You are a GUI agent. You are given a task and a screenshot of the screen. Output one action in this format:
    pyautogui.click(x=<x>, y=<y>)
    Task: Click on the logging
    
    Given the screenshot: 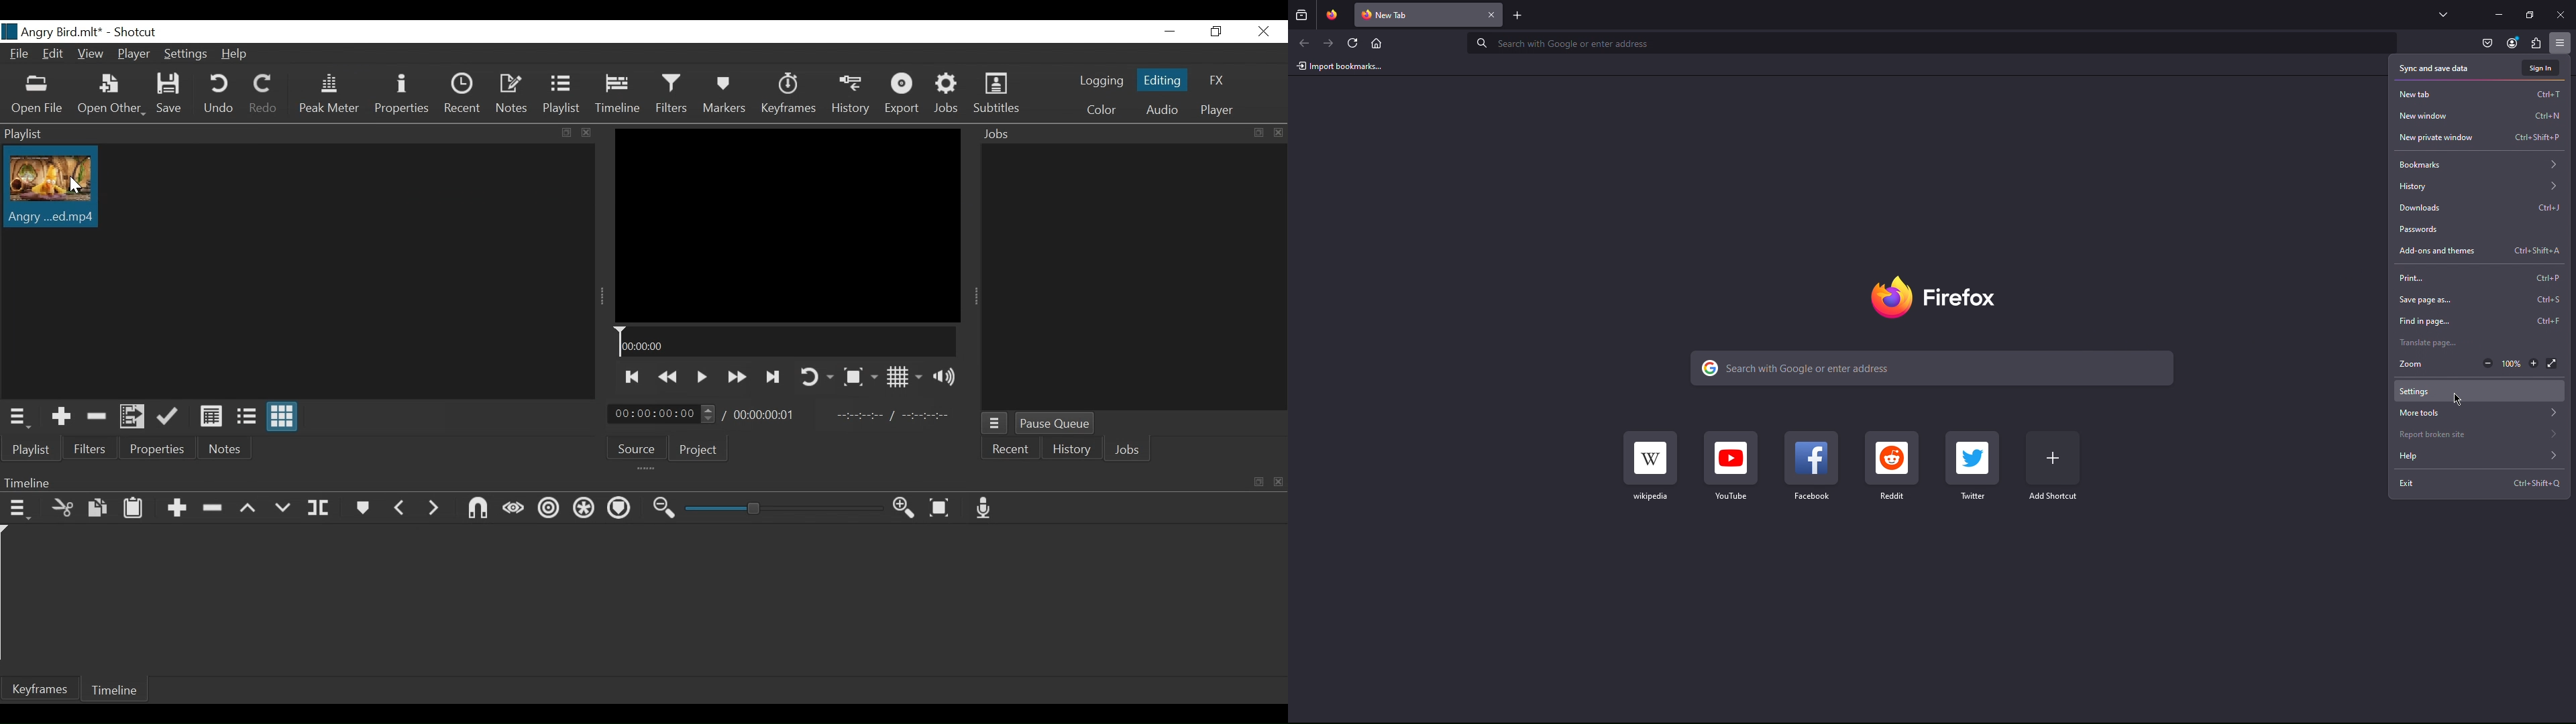 What is the action you would take?
    pyautogui.click(x=1102, y=81)
    